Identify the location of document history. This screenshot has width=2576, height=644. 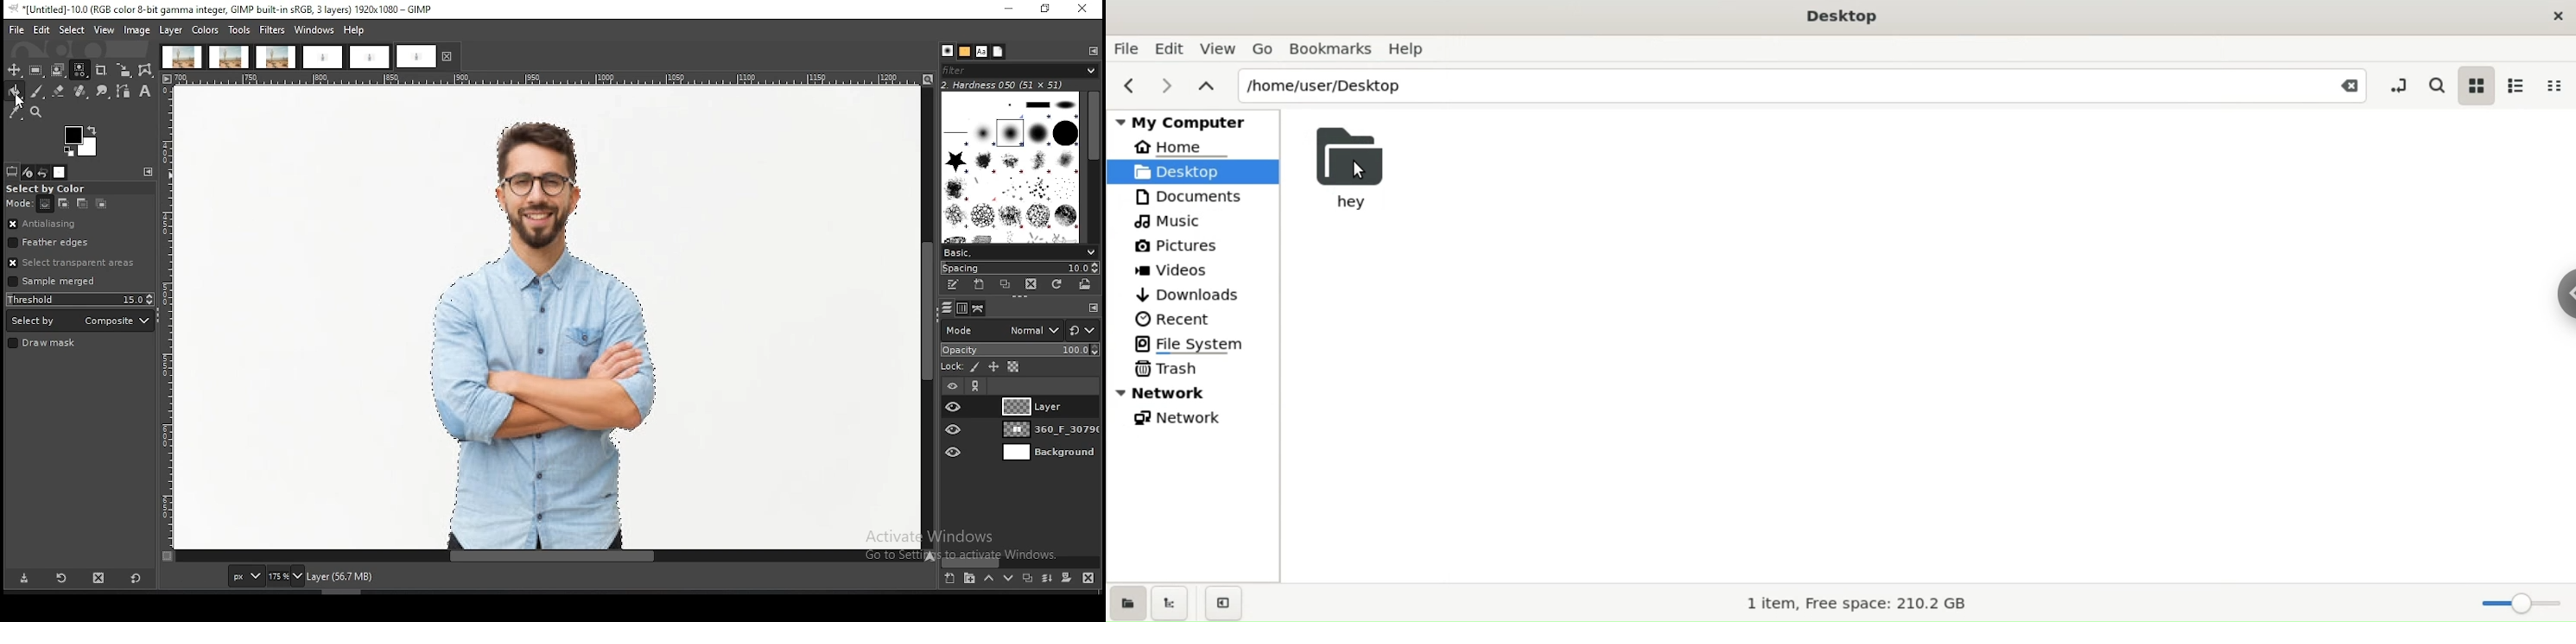
(999, 51).